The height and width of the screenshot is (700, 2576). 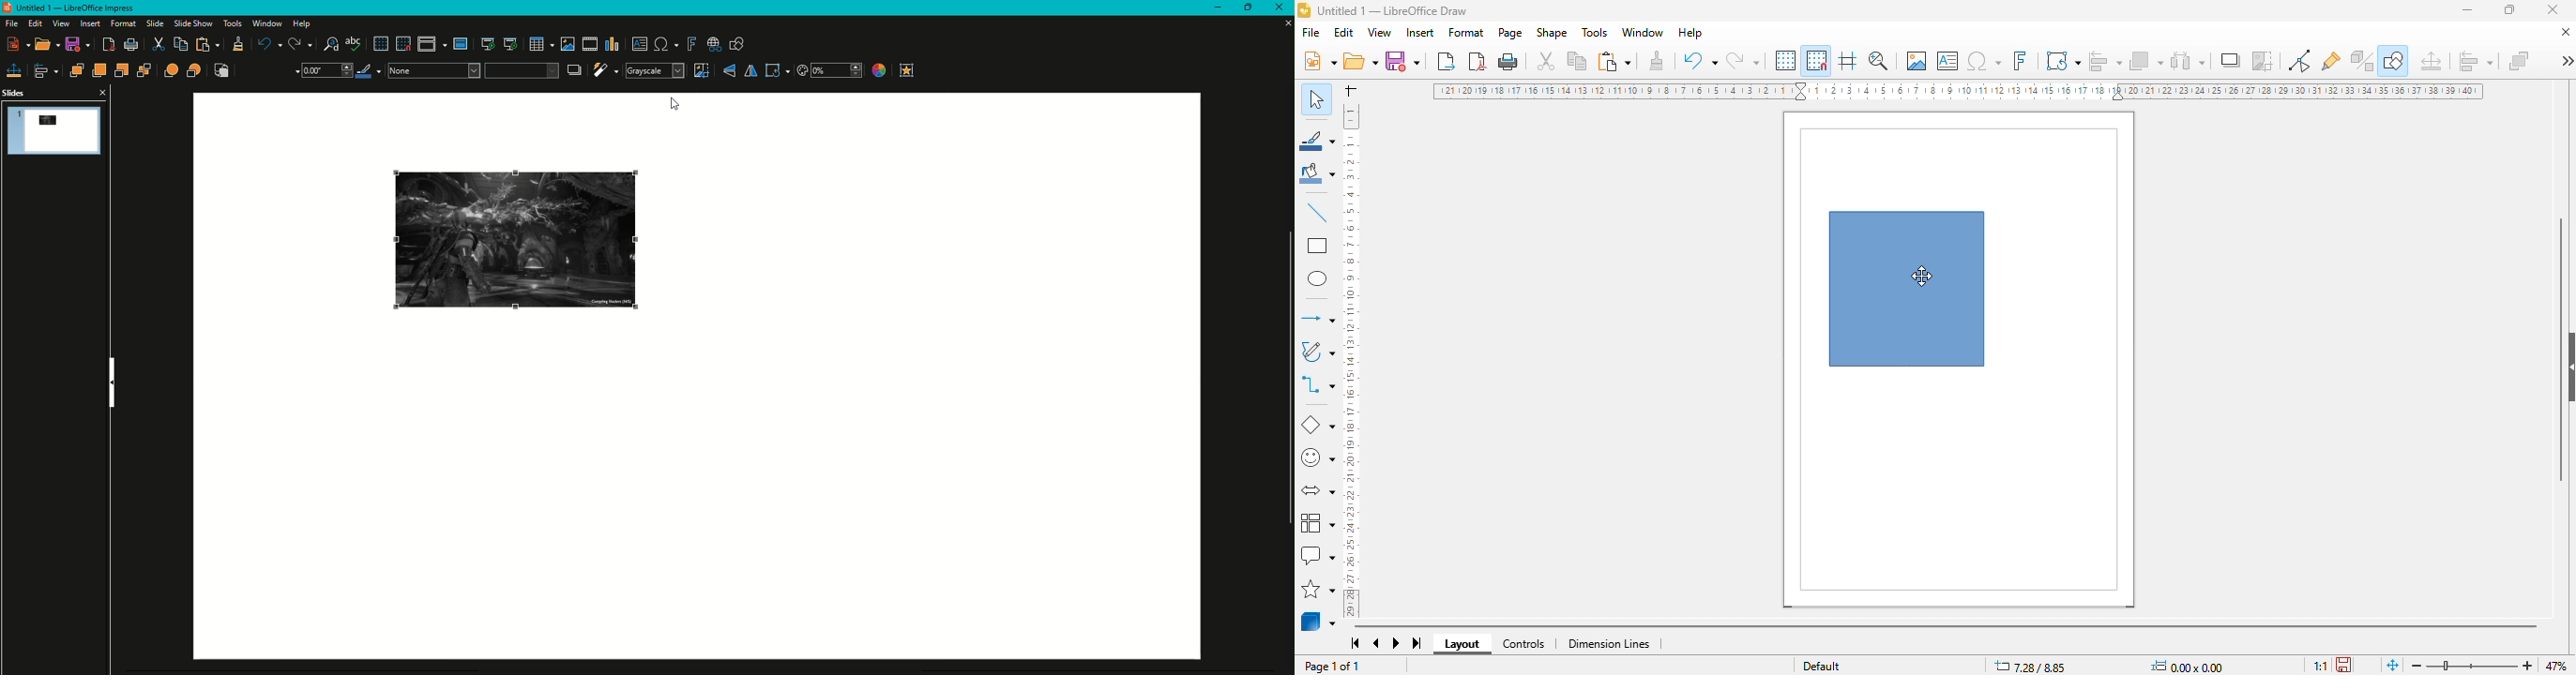 What do you see at coordinates (1657, 60) in the screenshot?
I see `clone formatting` at bounding box center [1657, 60].